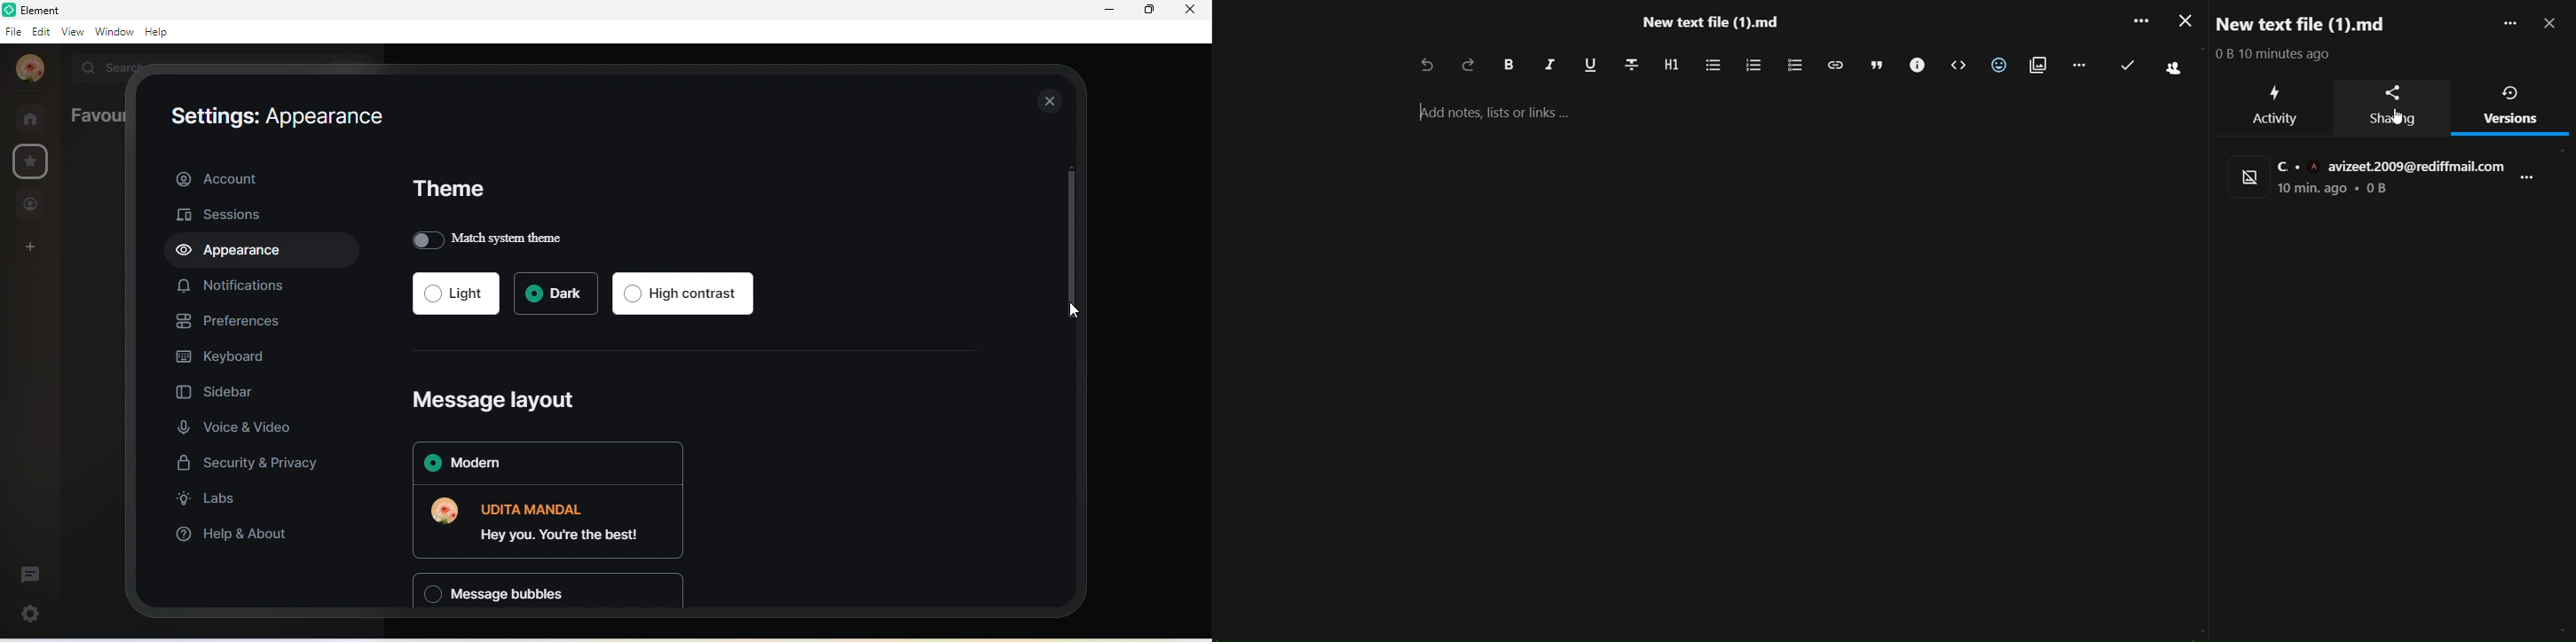 The height and width of the screenshot is (644, 2576). I want to click on preferences, so click(228, 320).